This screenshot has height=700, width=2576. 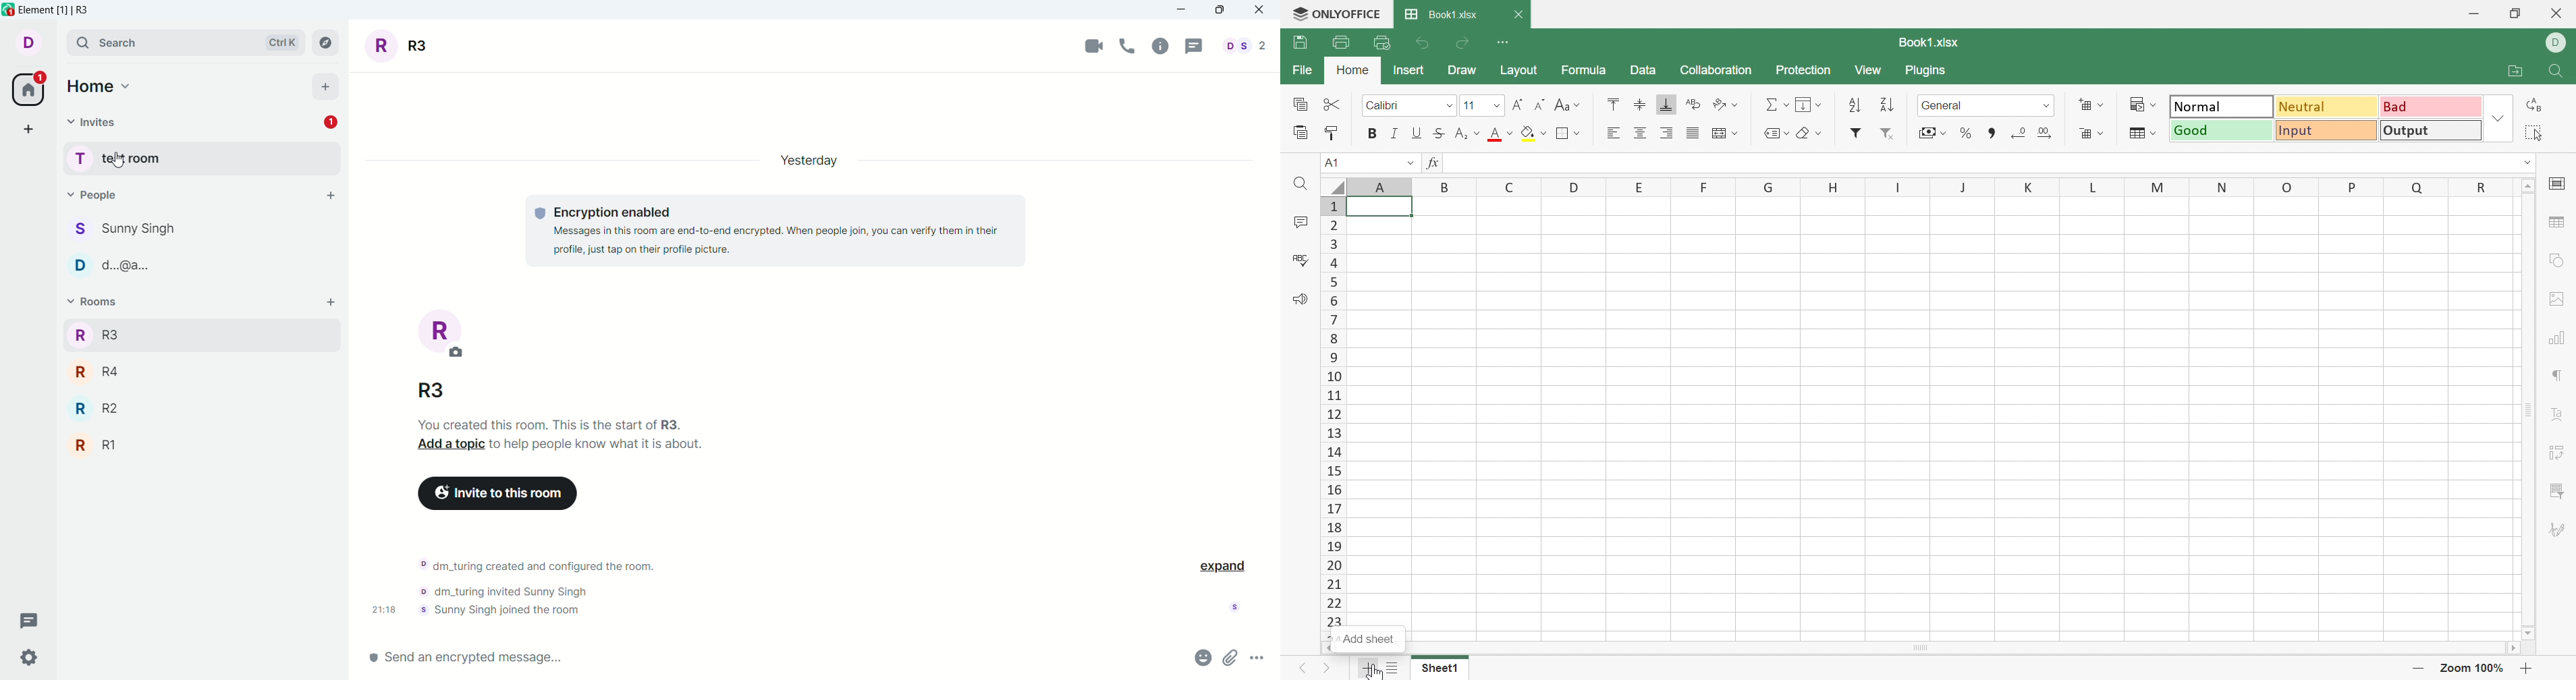 I want to click on Quick Print, so click(x=1386, y=42).